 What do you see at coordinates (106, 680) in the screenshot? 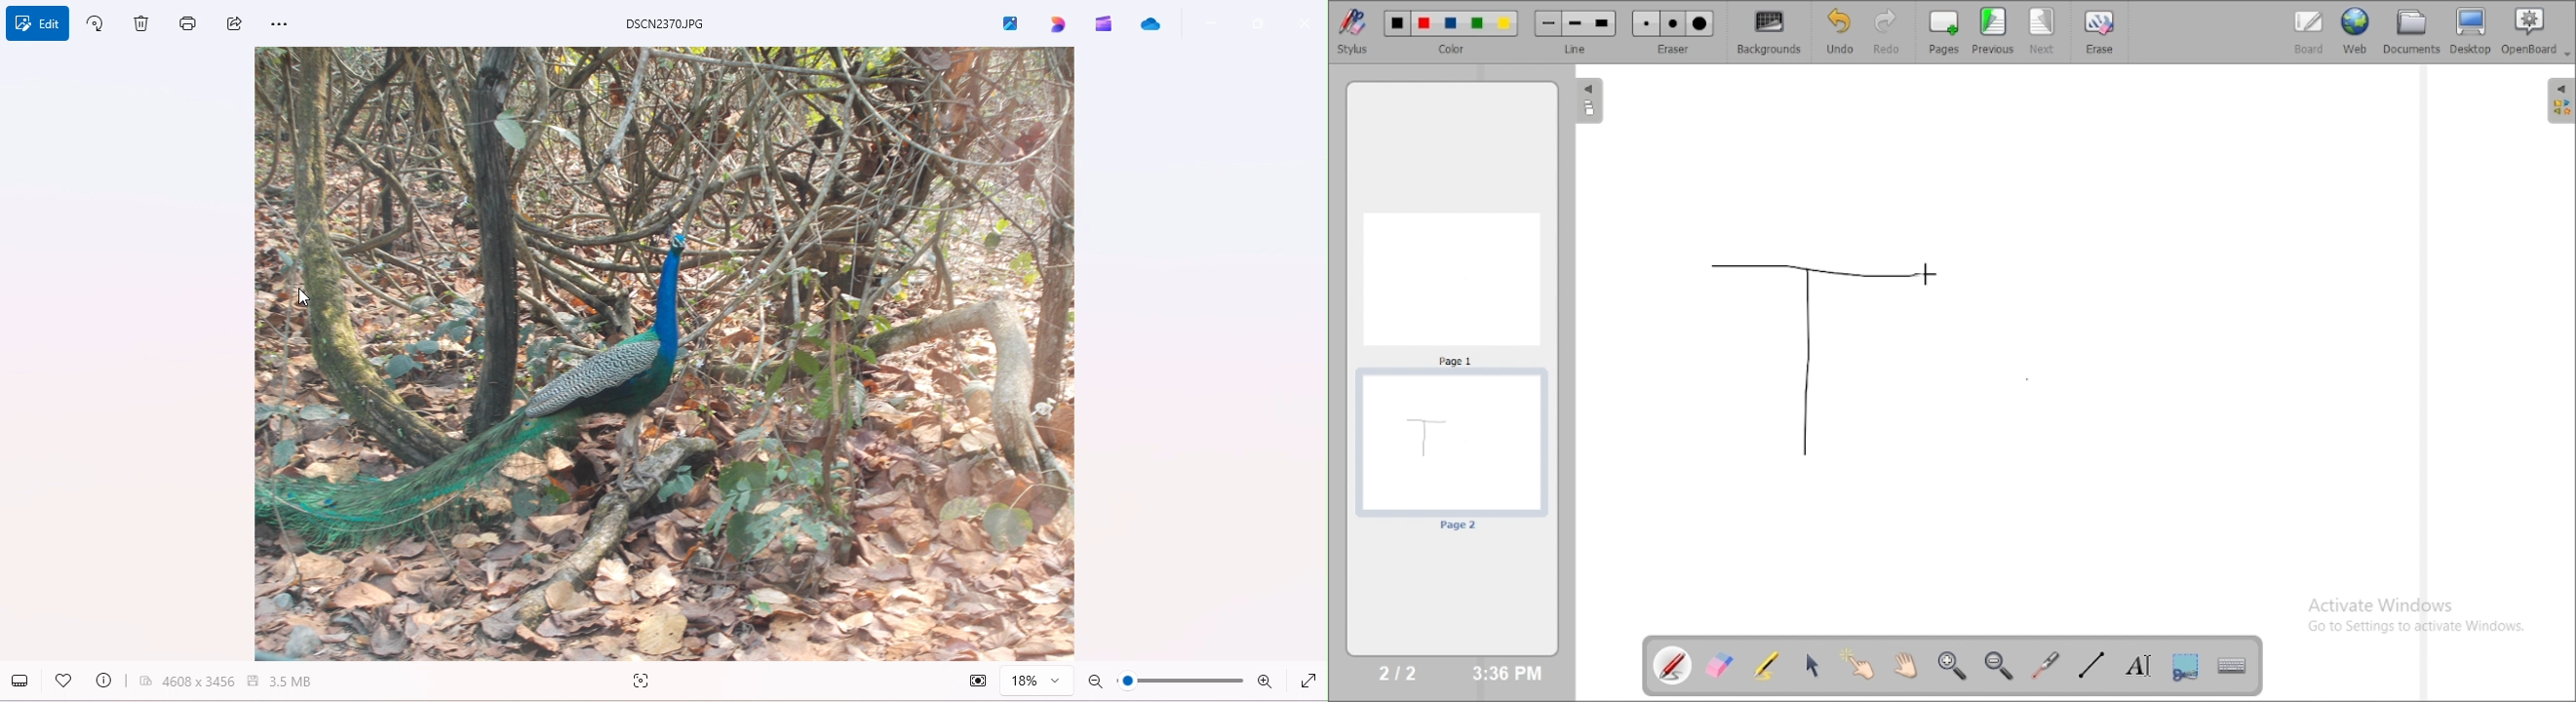
I see `file info` at bounding box center [106, 680].